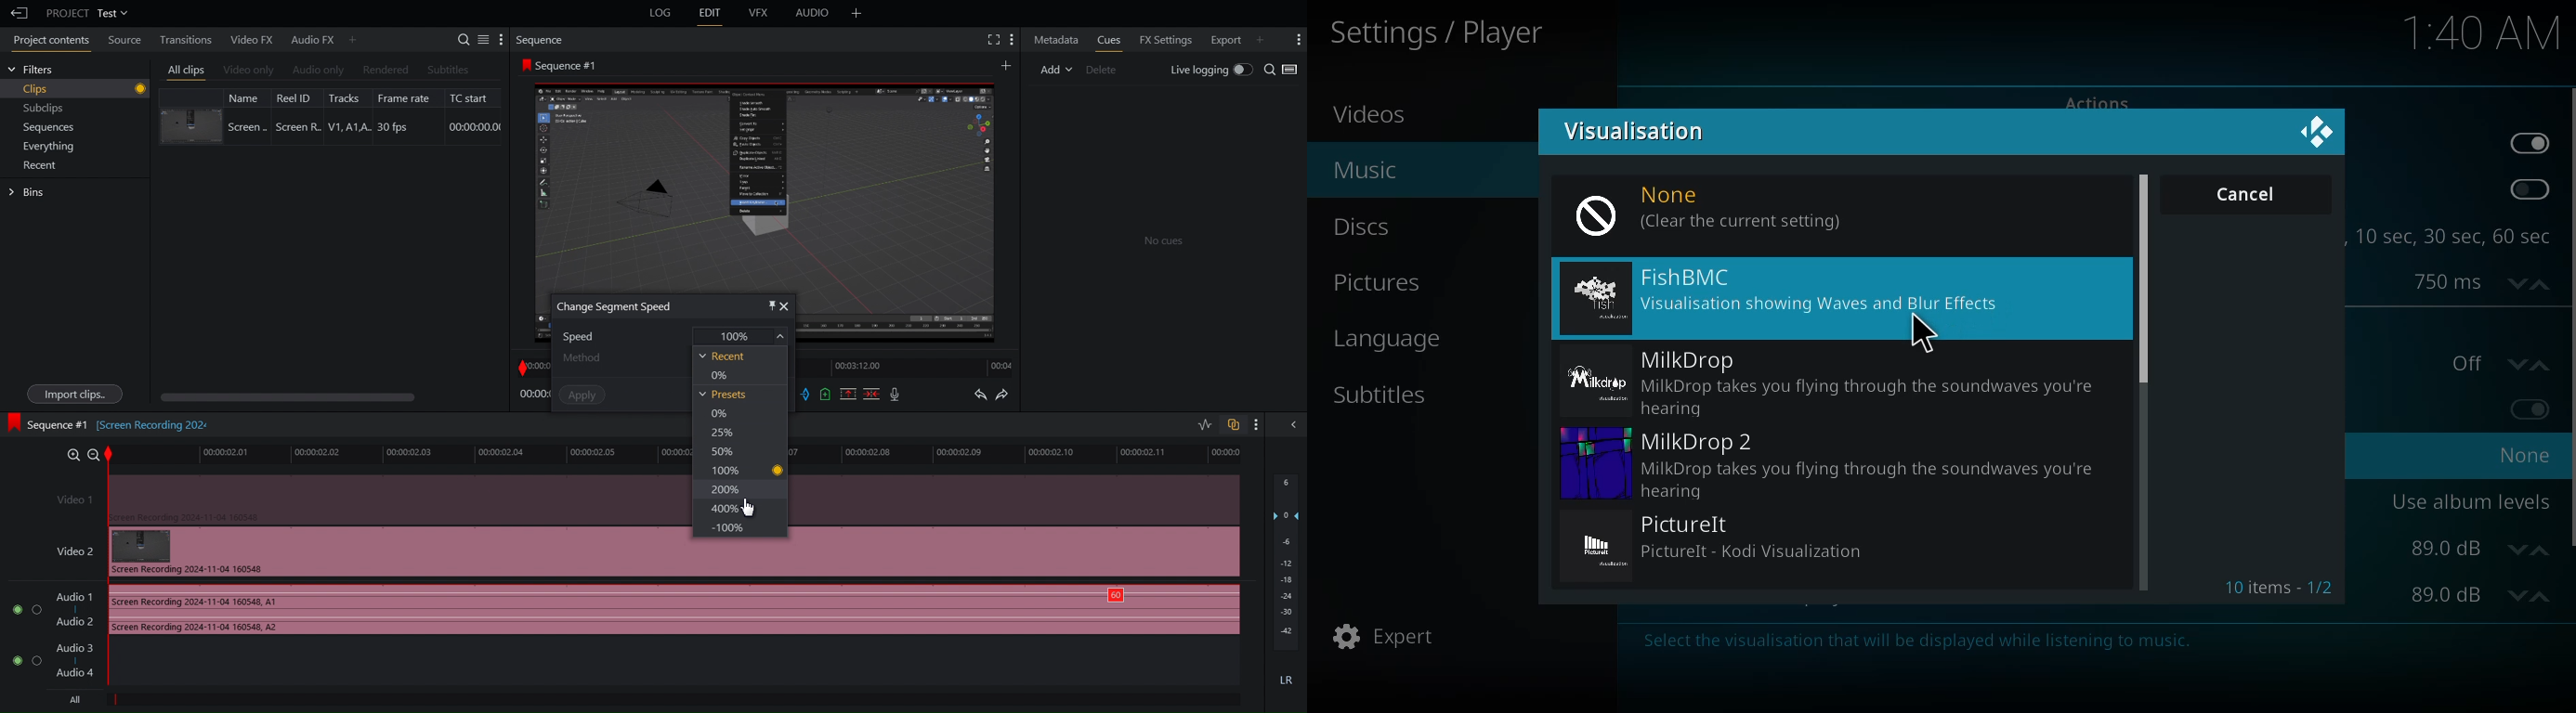 The width and height of the screenshot is (2576, 728). What do you see at coordinates (620, 611) in the screenshot?
I see `Audio Track 1` at bounding box center [620, 611].